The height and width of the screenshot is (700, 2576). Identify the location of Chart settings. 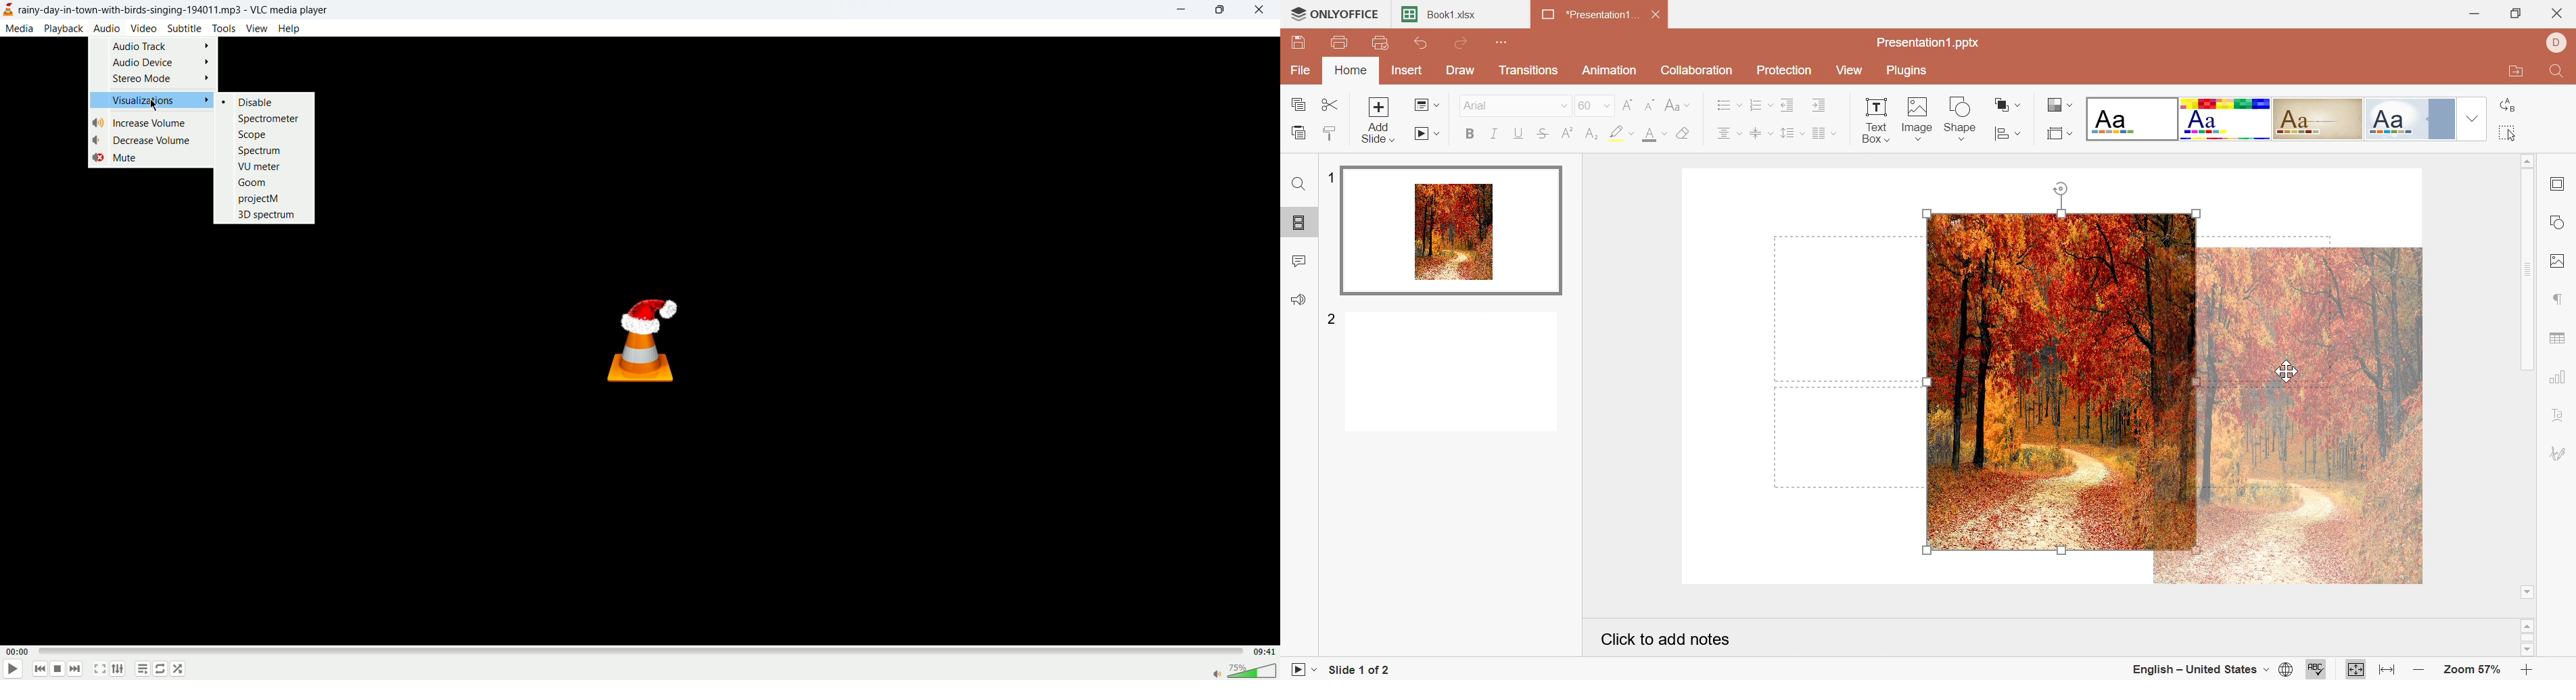
(2556, 377).